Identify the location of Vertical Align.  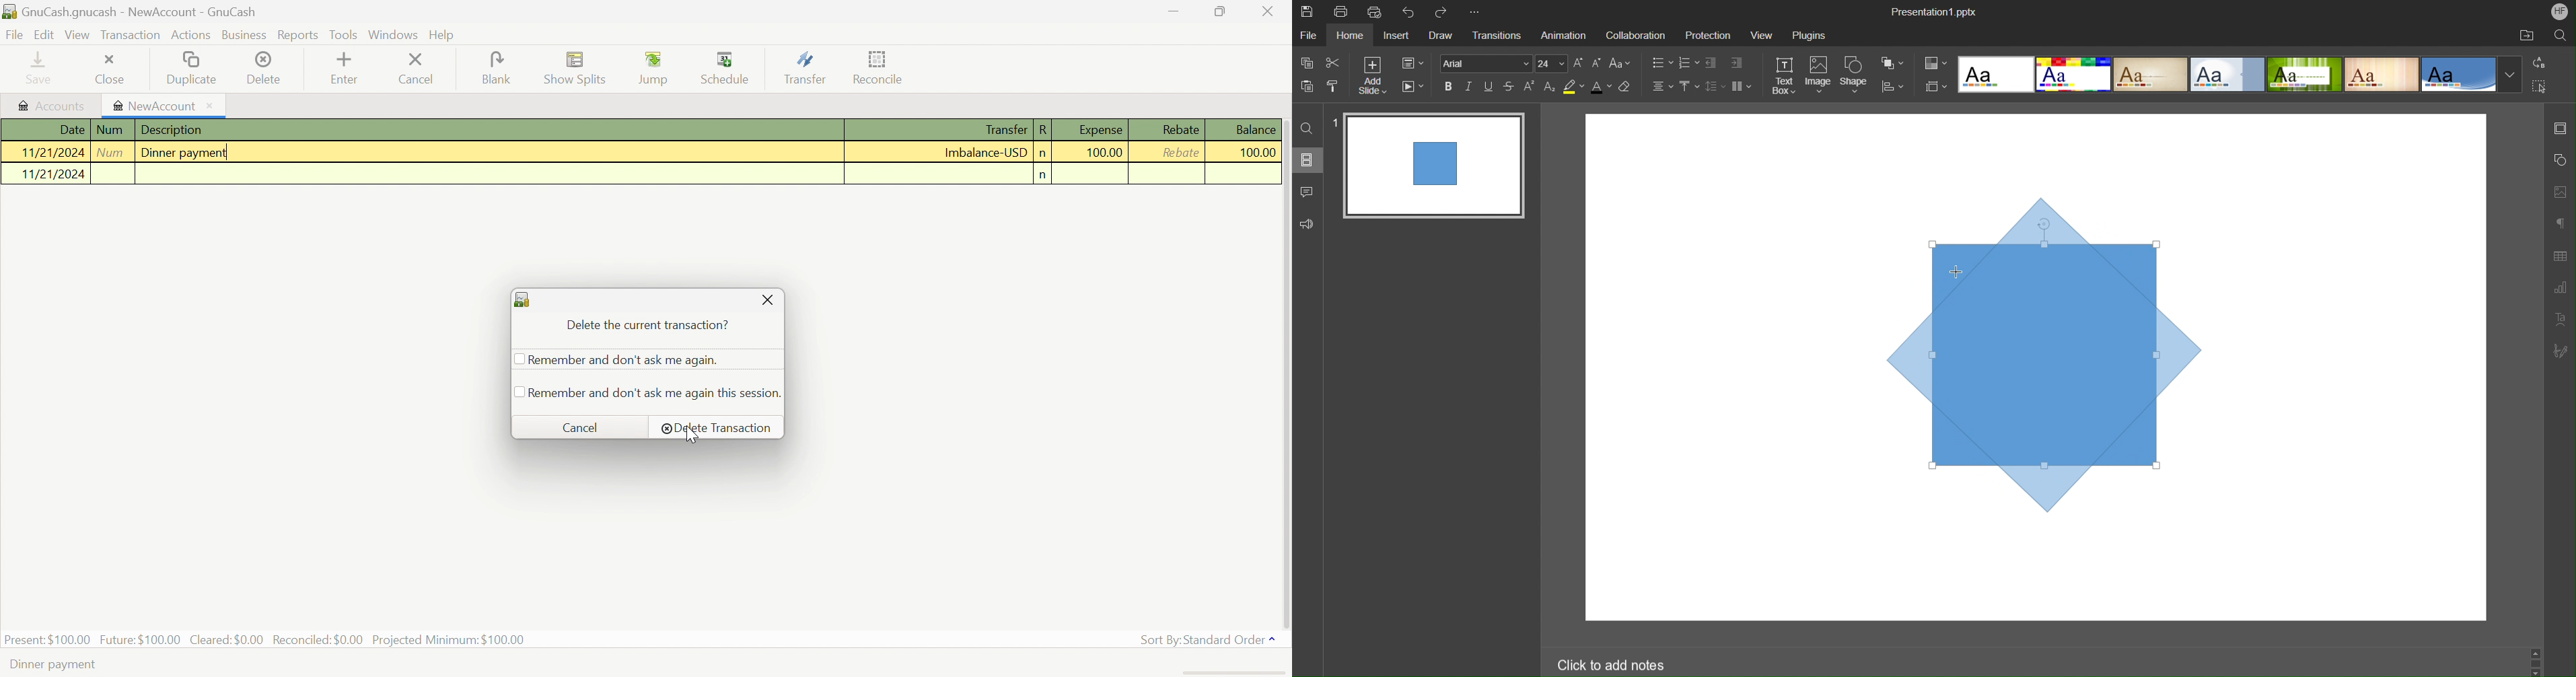
(1690, 86).